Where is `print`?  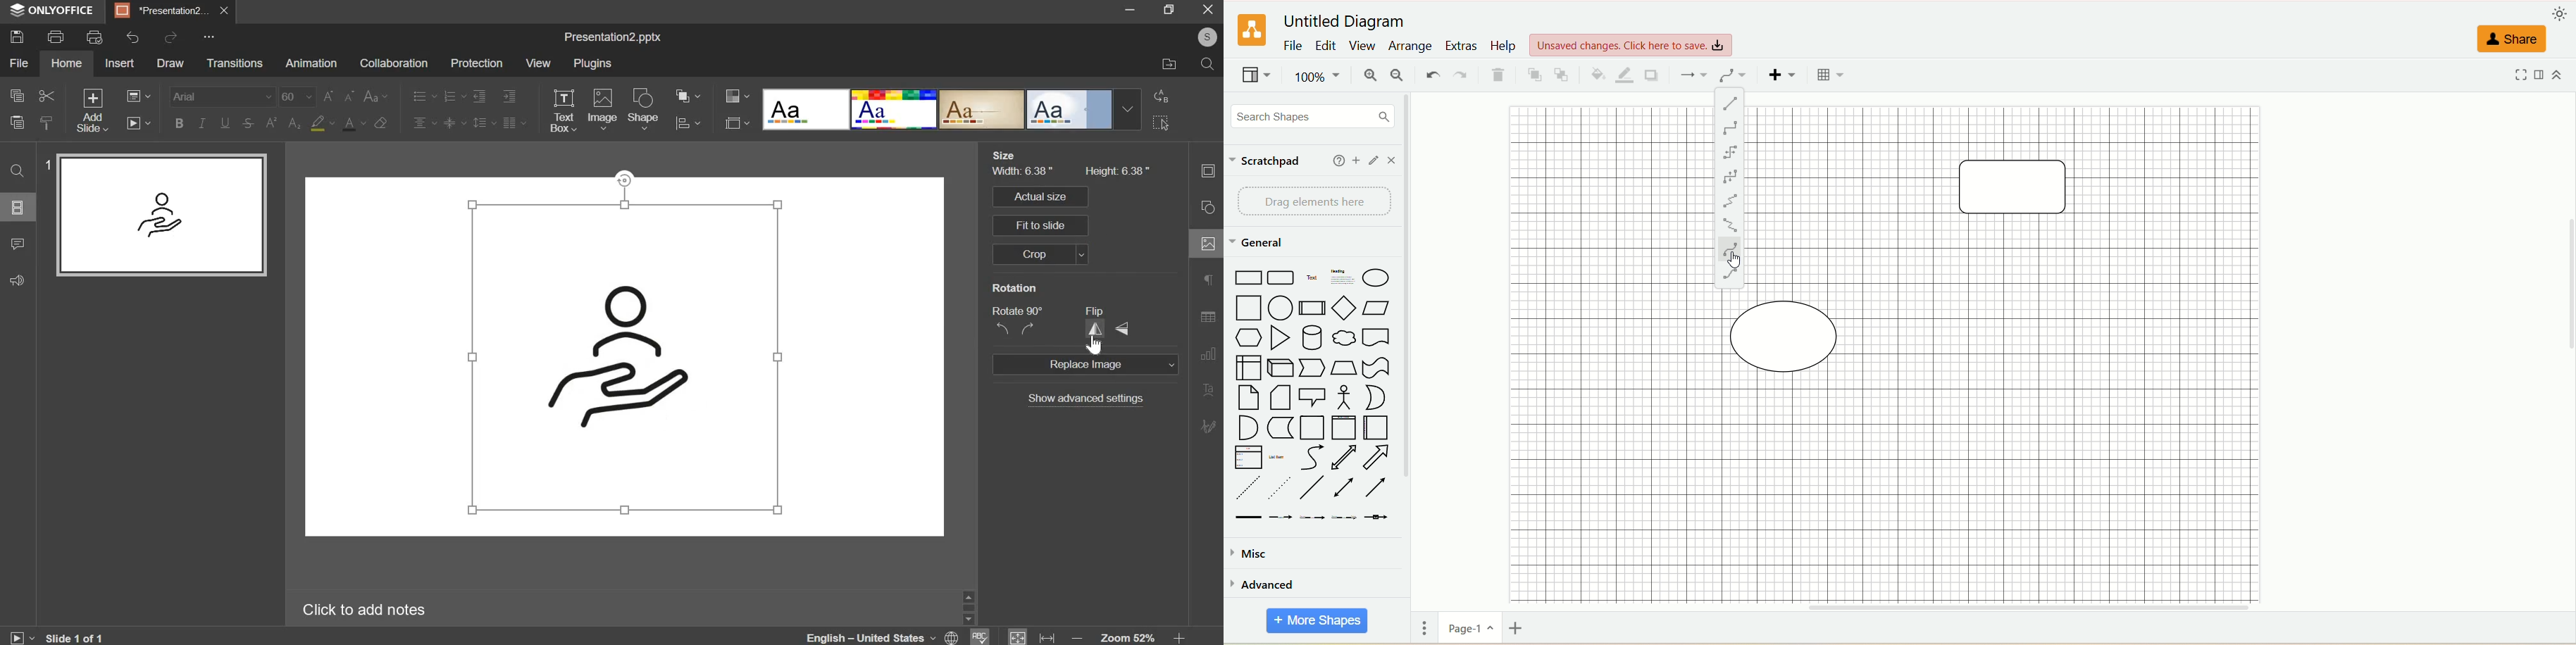 print is located at coordinates (55, 37).